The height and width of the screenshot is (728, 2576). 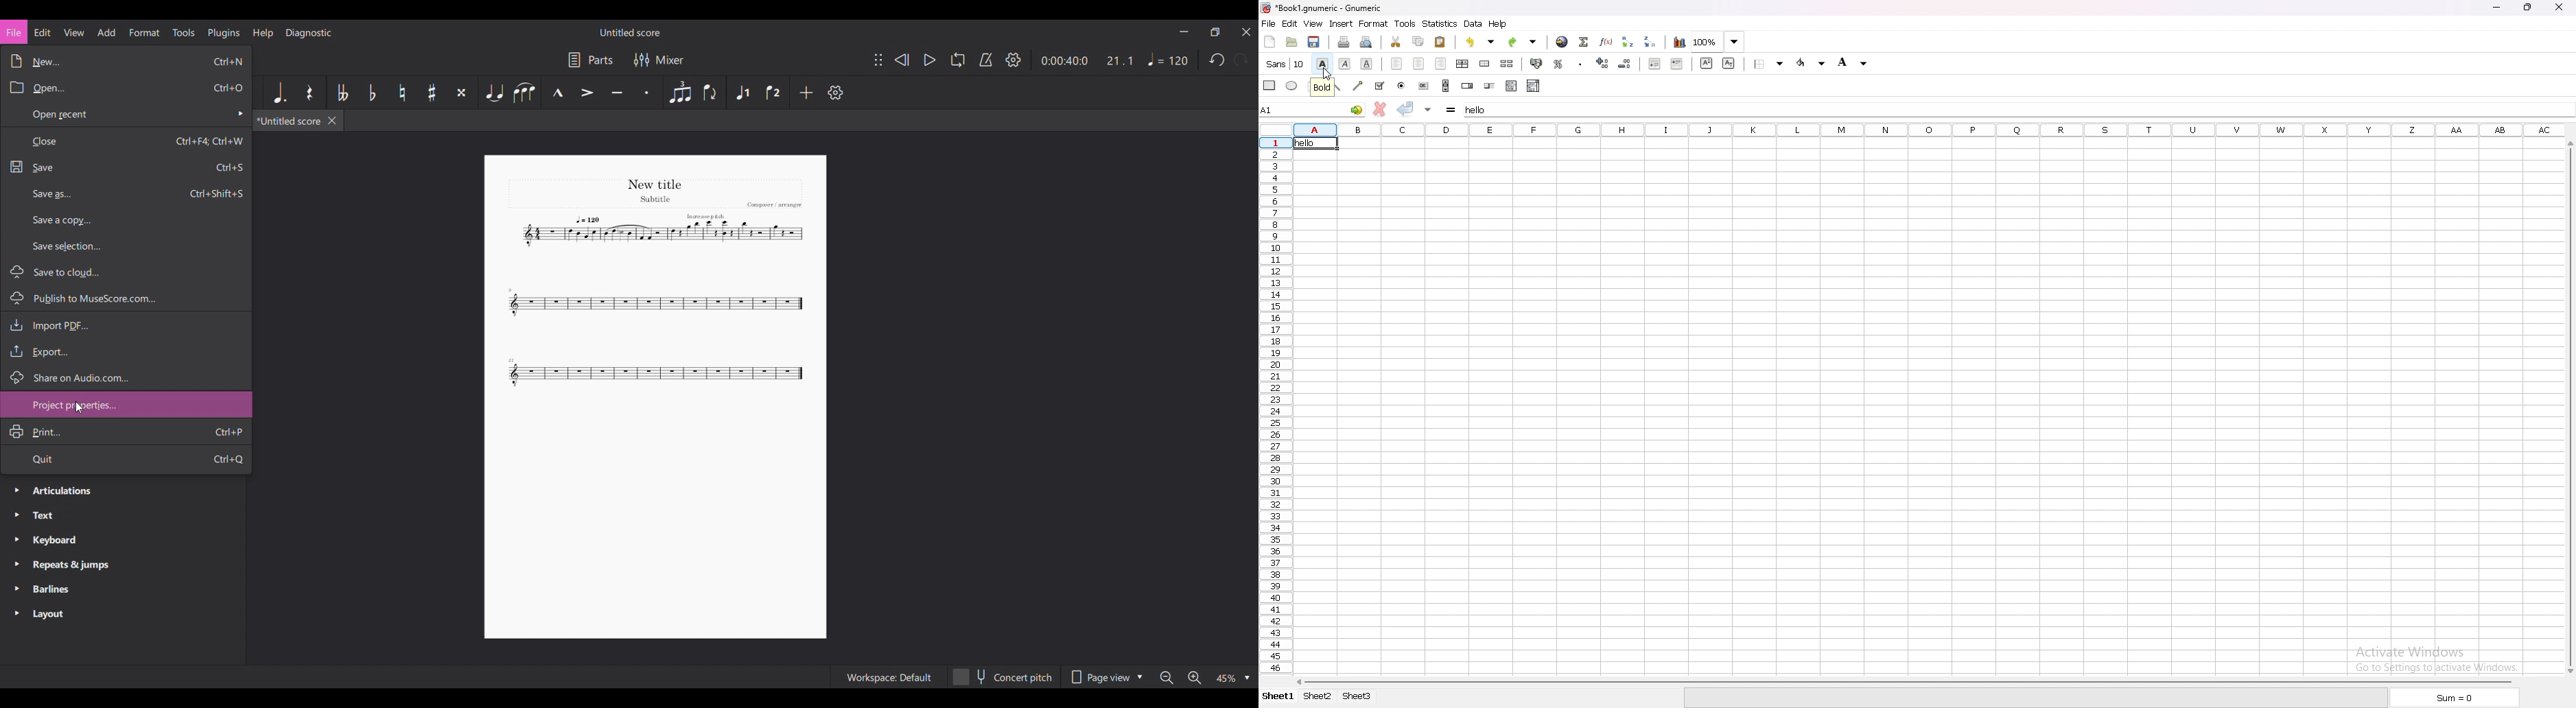 What do you see at coordinates (2559, 7) in the screenshot?
I see `close` at bounding box center [2559, 7].